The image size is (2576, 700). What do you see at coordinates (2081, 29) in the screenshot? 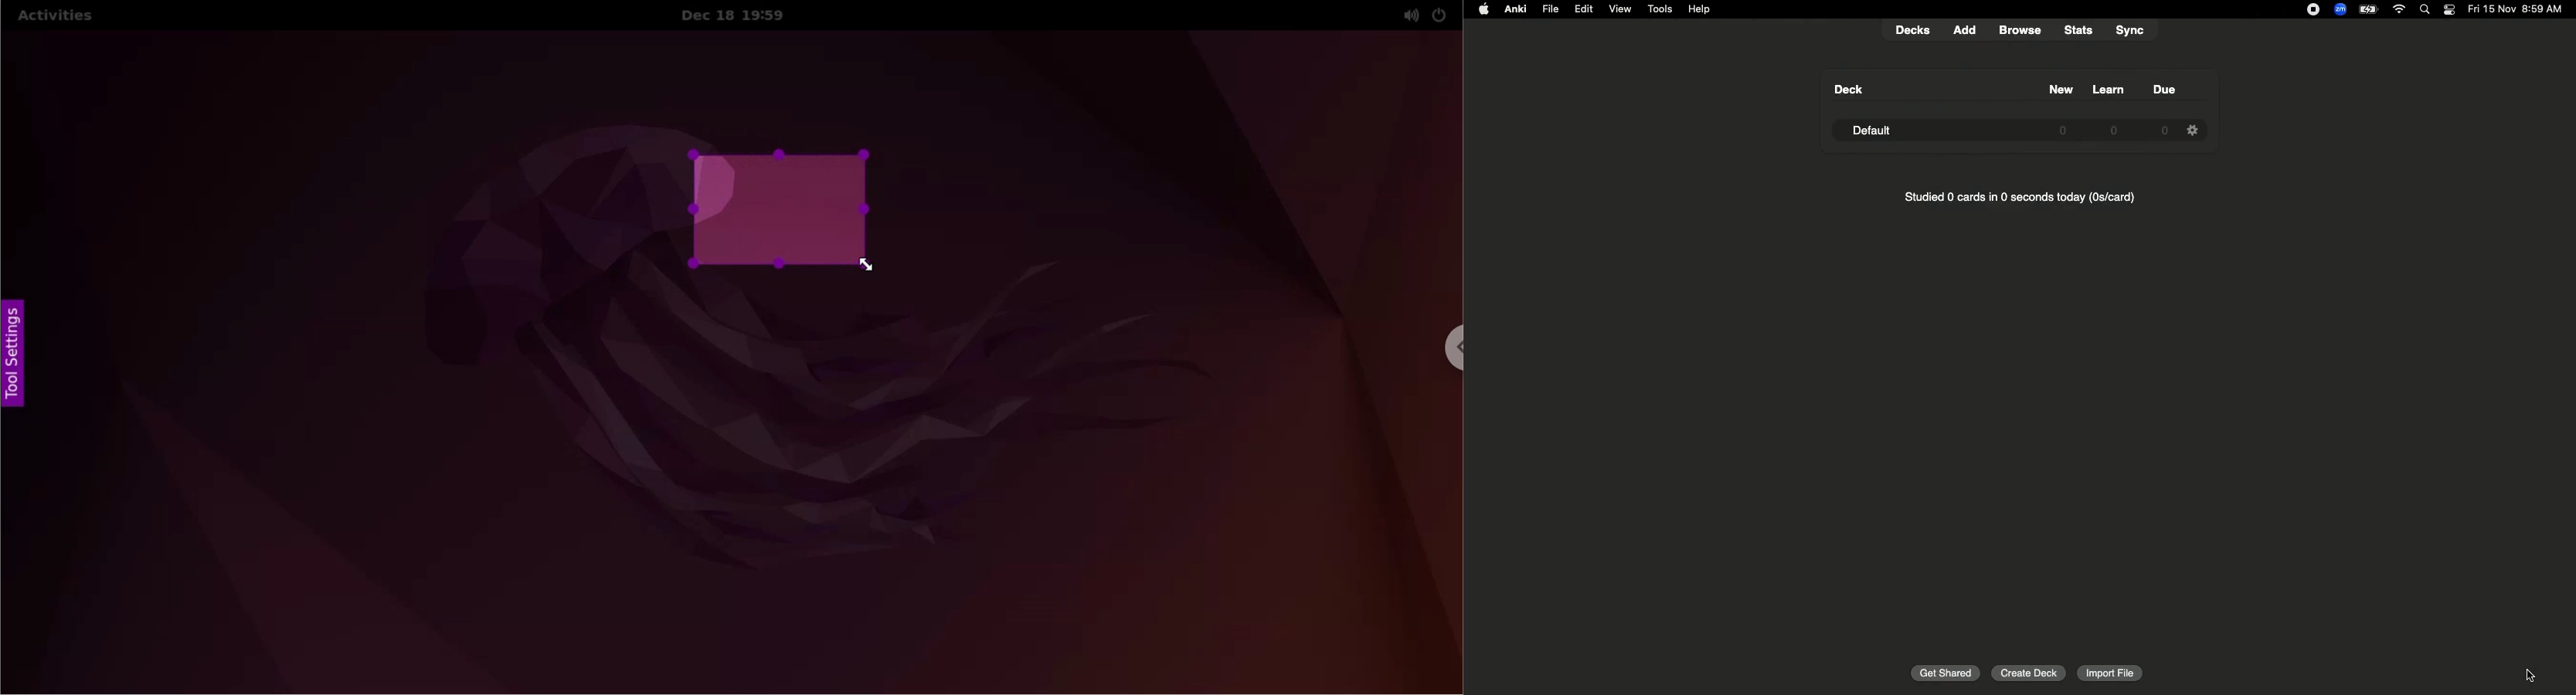
I see `stats` at bounding box center [2081, 29].